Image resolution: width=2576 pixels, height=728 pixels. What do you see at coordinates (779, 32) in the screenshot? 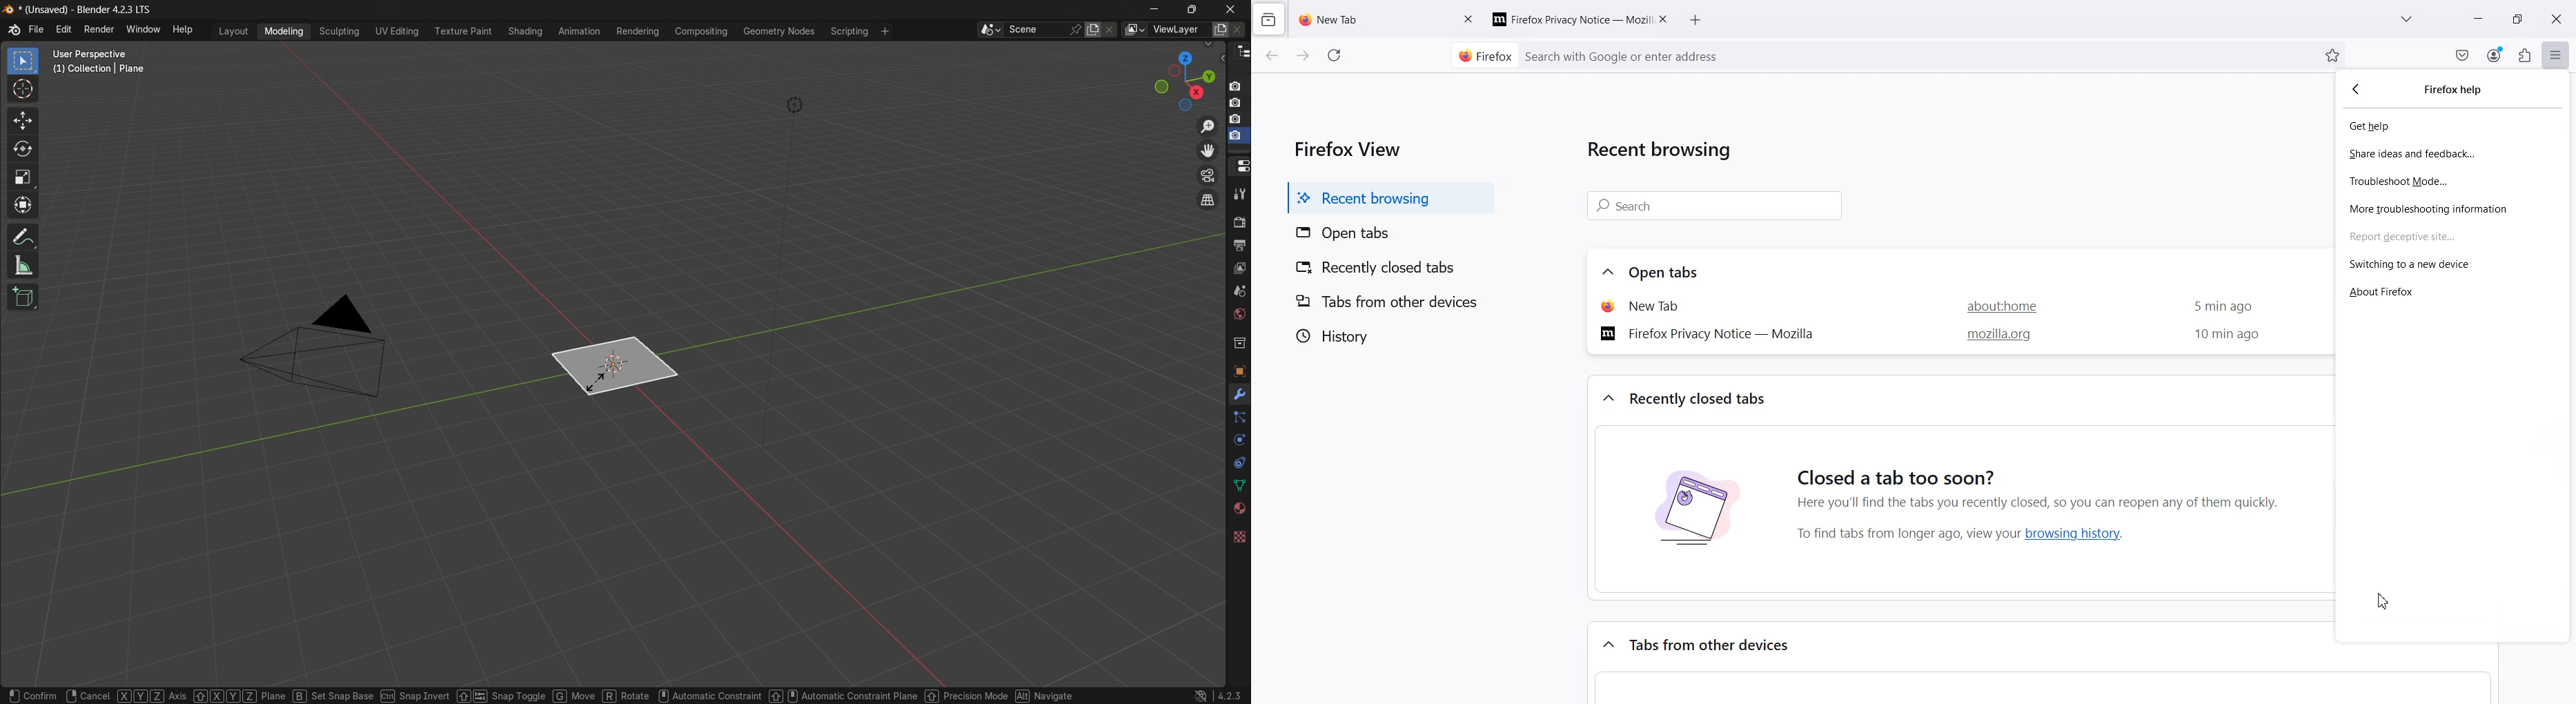
I see `geometry nodes` at bounding box center [779, 32].